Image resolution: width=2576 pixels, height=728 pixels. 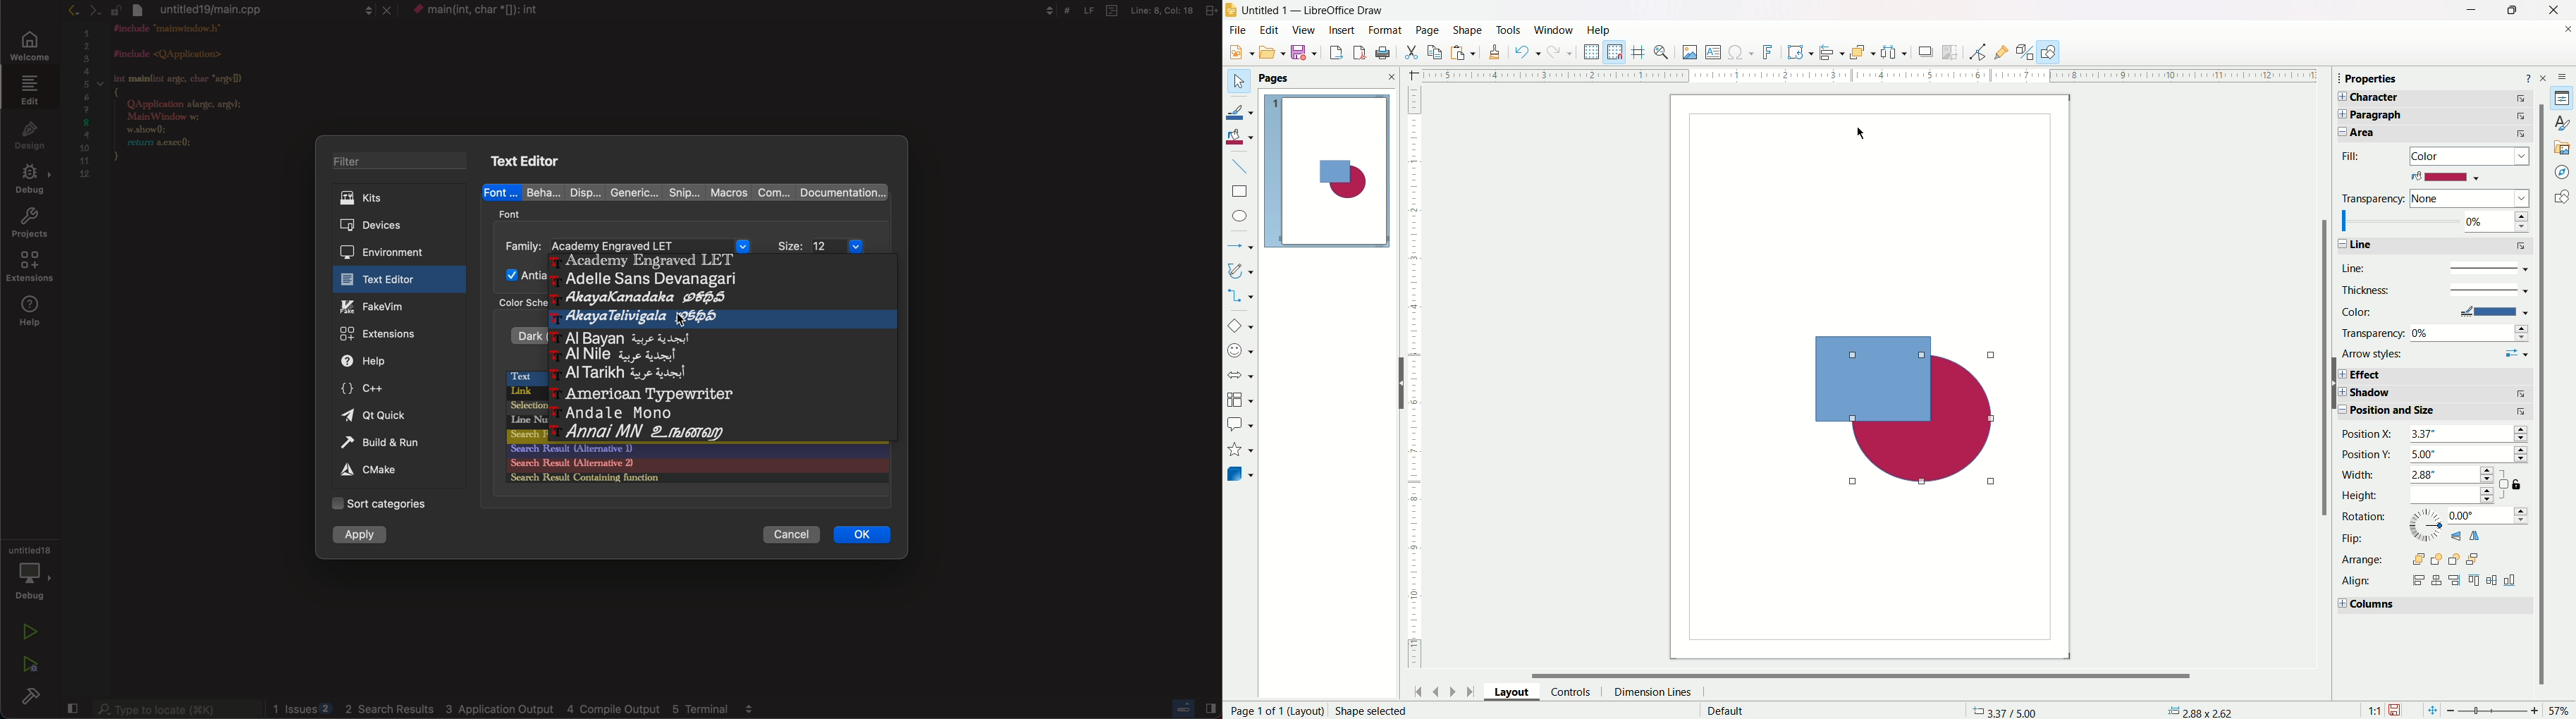 I want to click on title, so click(x=1313, y=8).